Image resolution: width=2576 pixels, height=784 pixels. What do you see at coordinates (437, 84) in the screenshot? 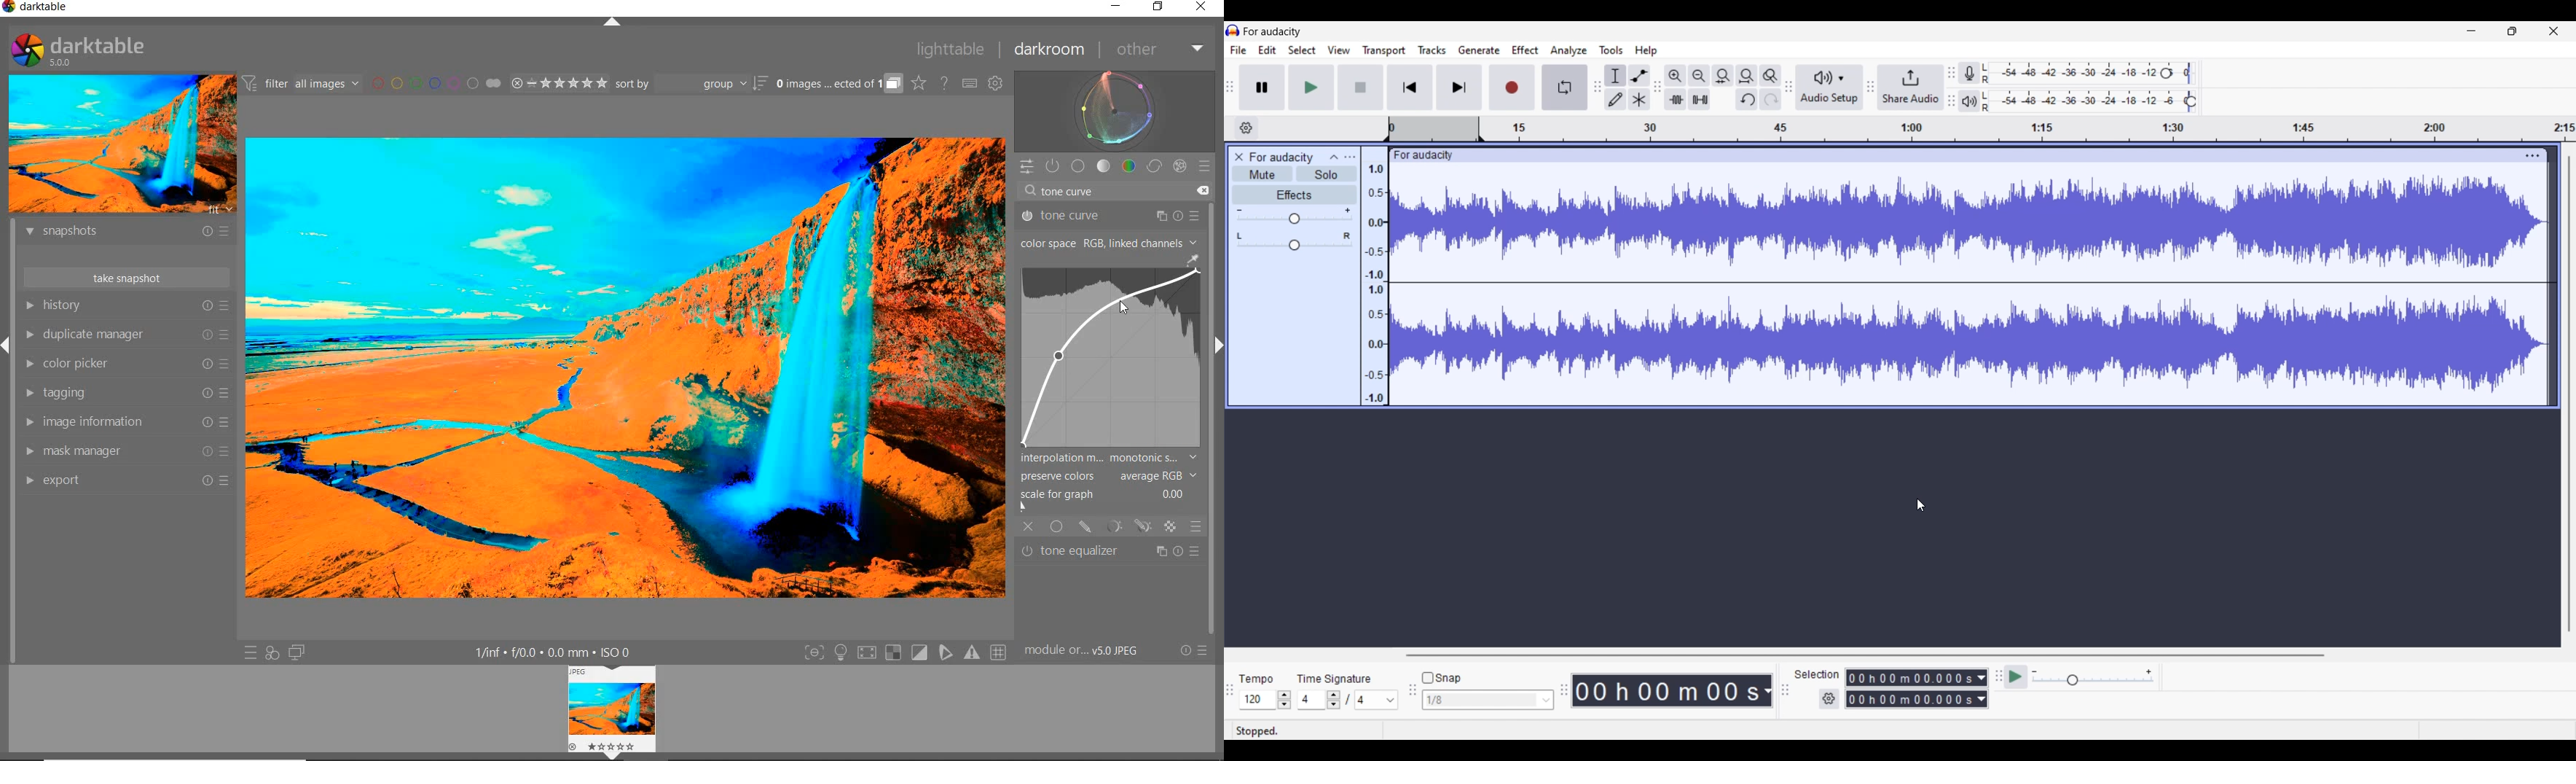
I see `FILTER BY IMAGE COLOR LABEL` at bounding box center [437, 84].